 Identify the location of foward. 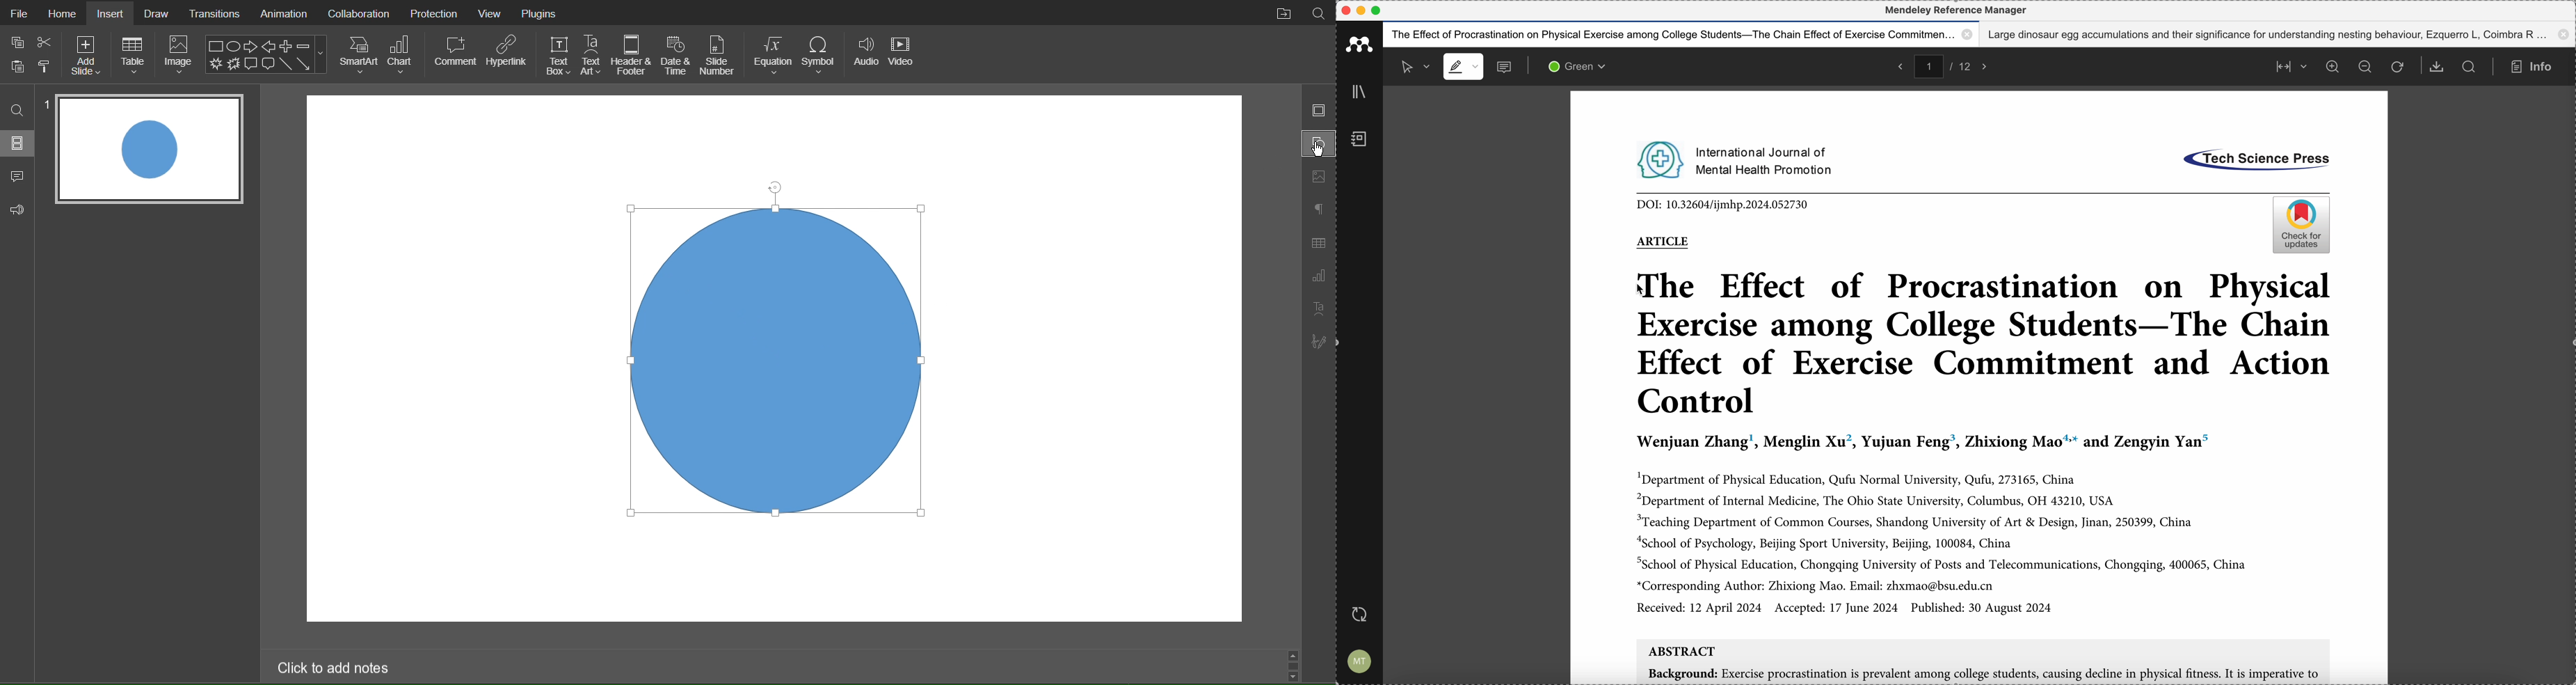
(1988, 66).